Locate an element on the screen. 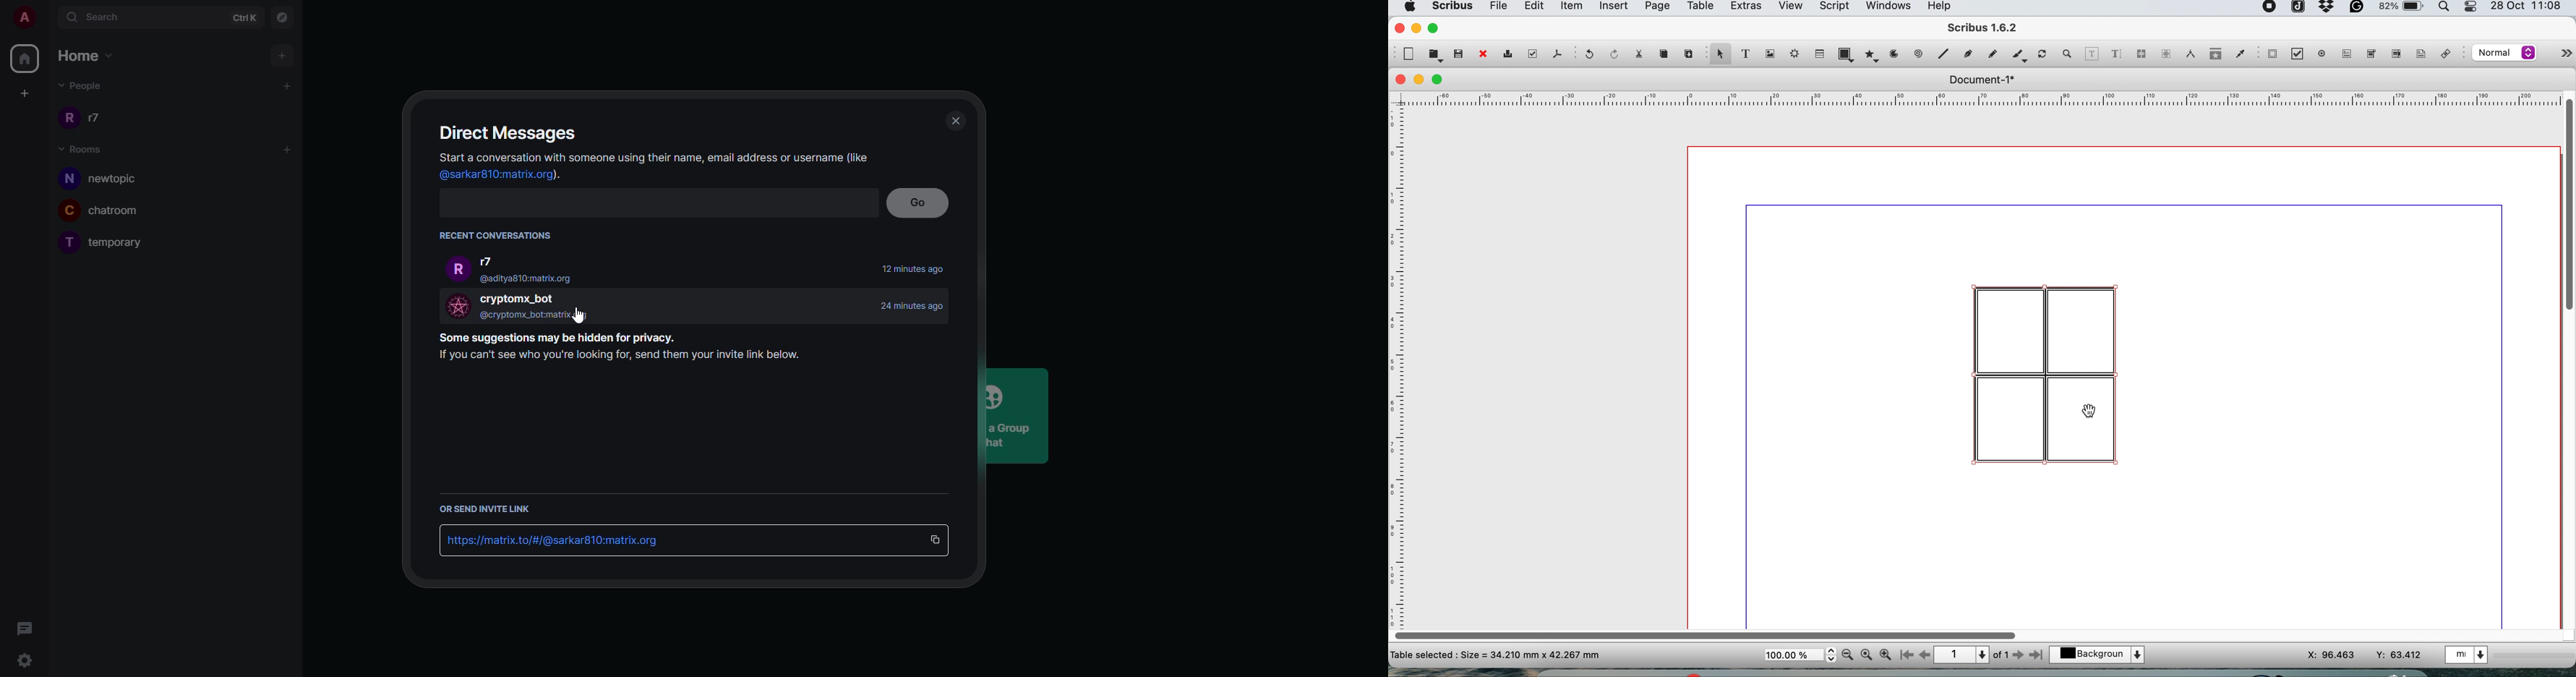 This screenshot has height=700, width=2576. select item is located at coordinates (1719, 54).